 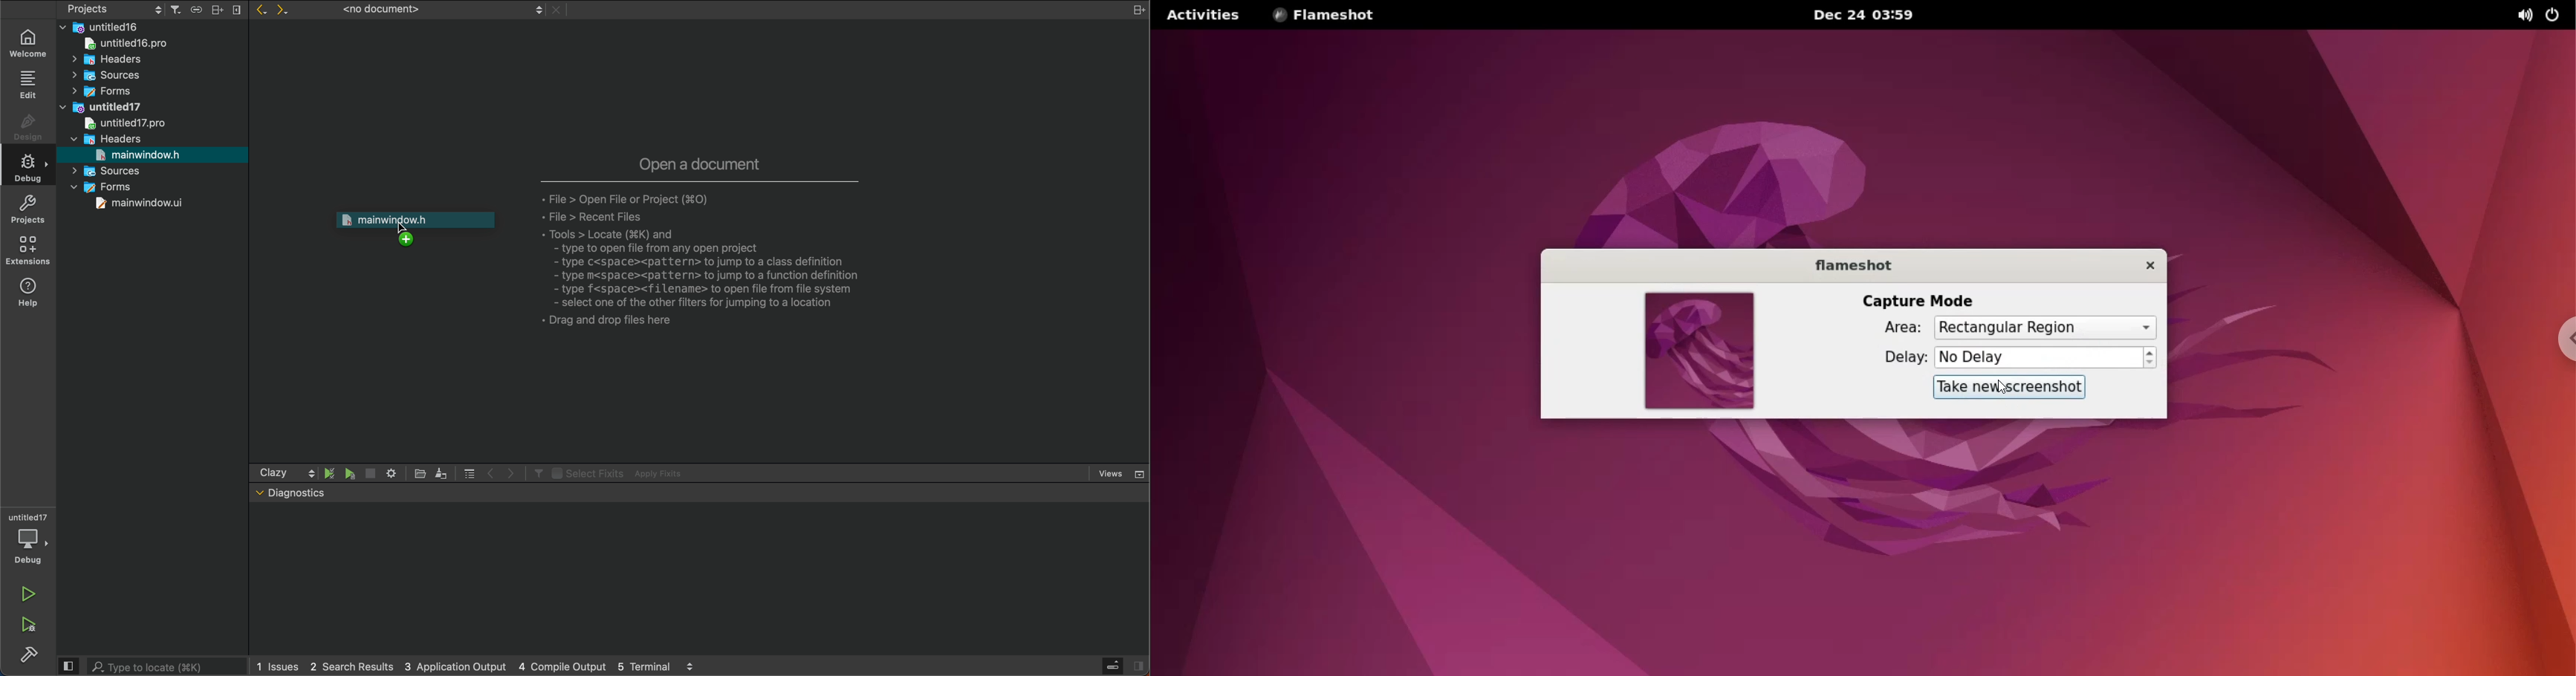 I want to click on Menu, so click(x=235, y=10).